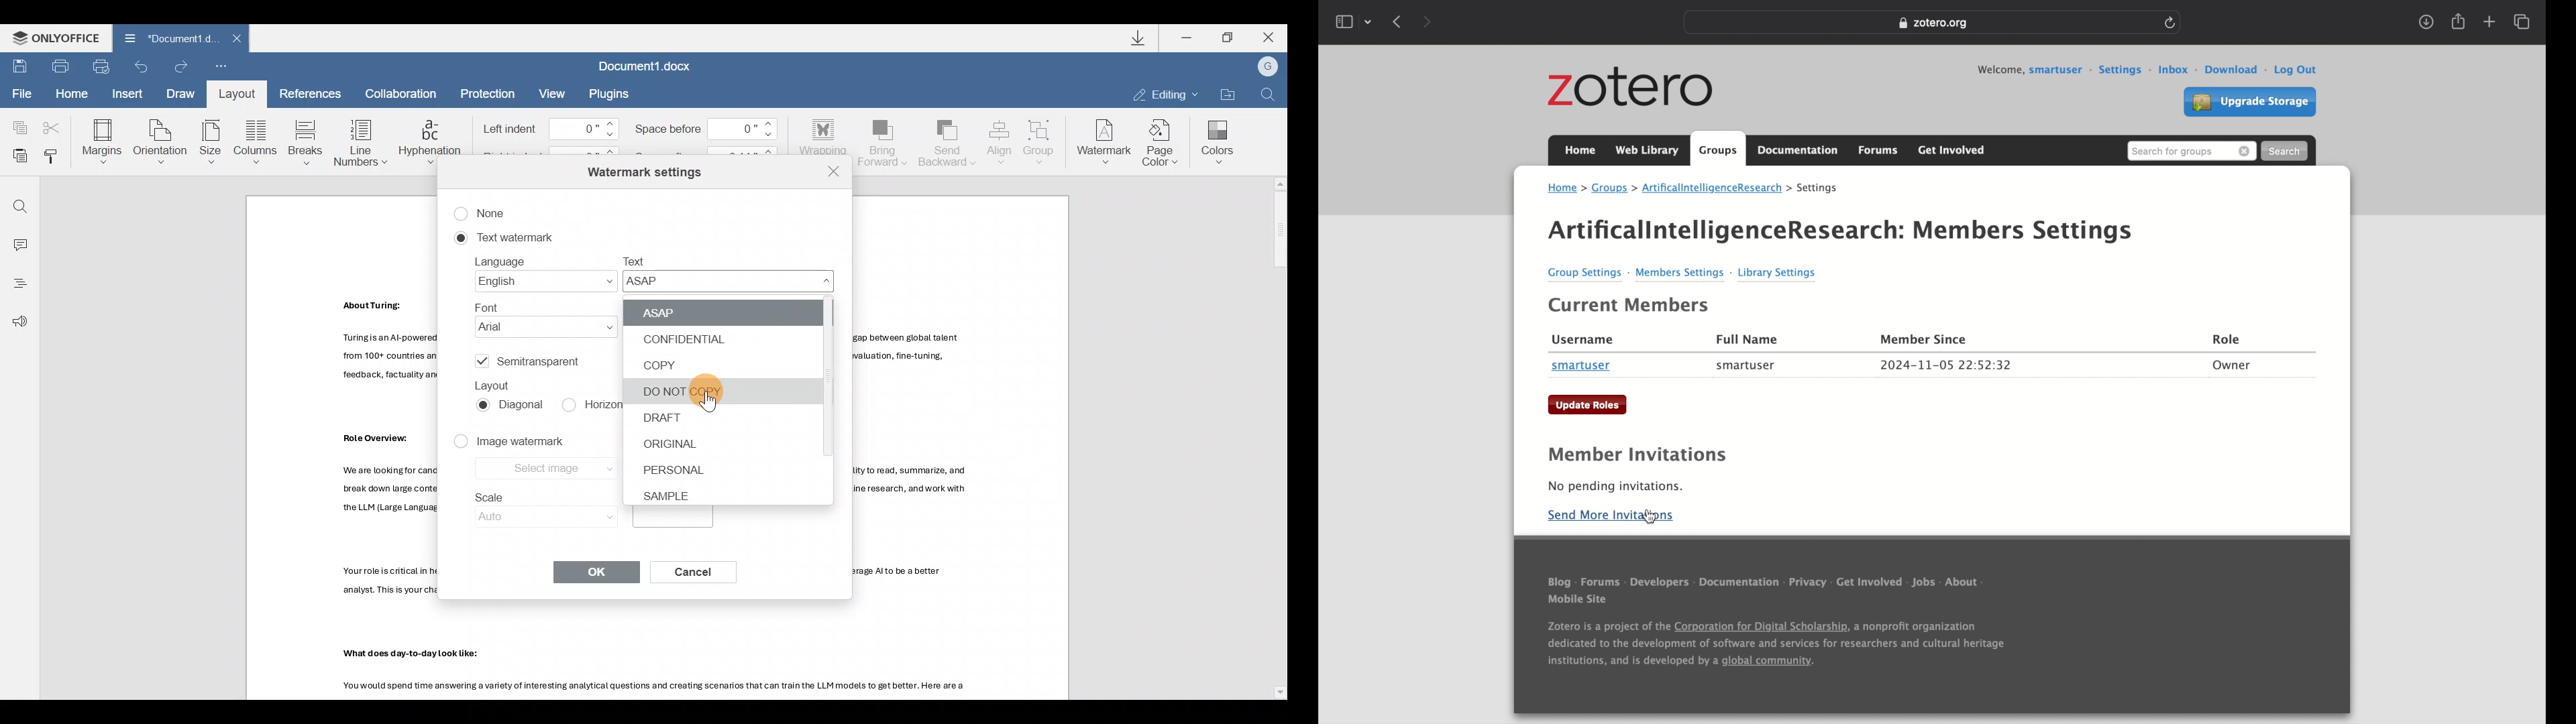  Describe the element at coordinates (1778, 274) in the screenshot. I see `library settings` at that location.